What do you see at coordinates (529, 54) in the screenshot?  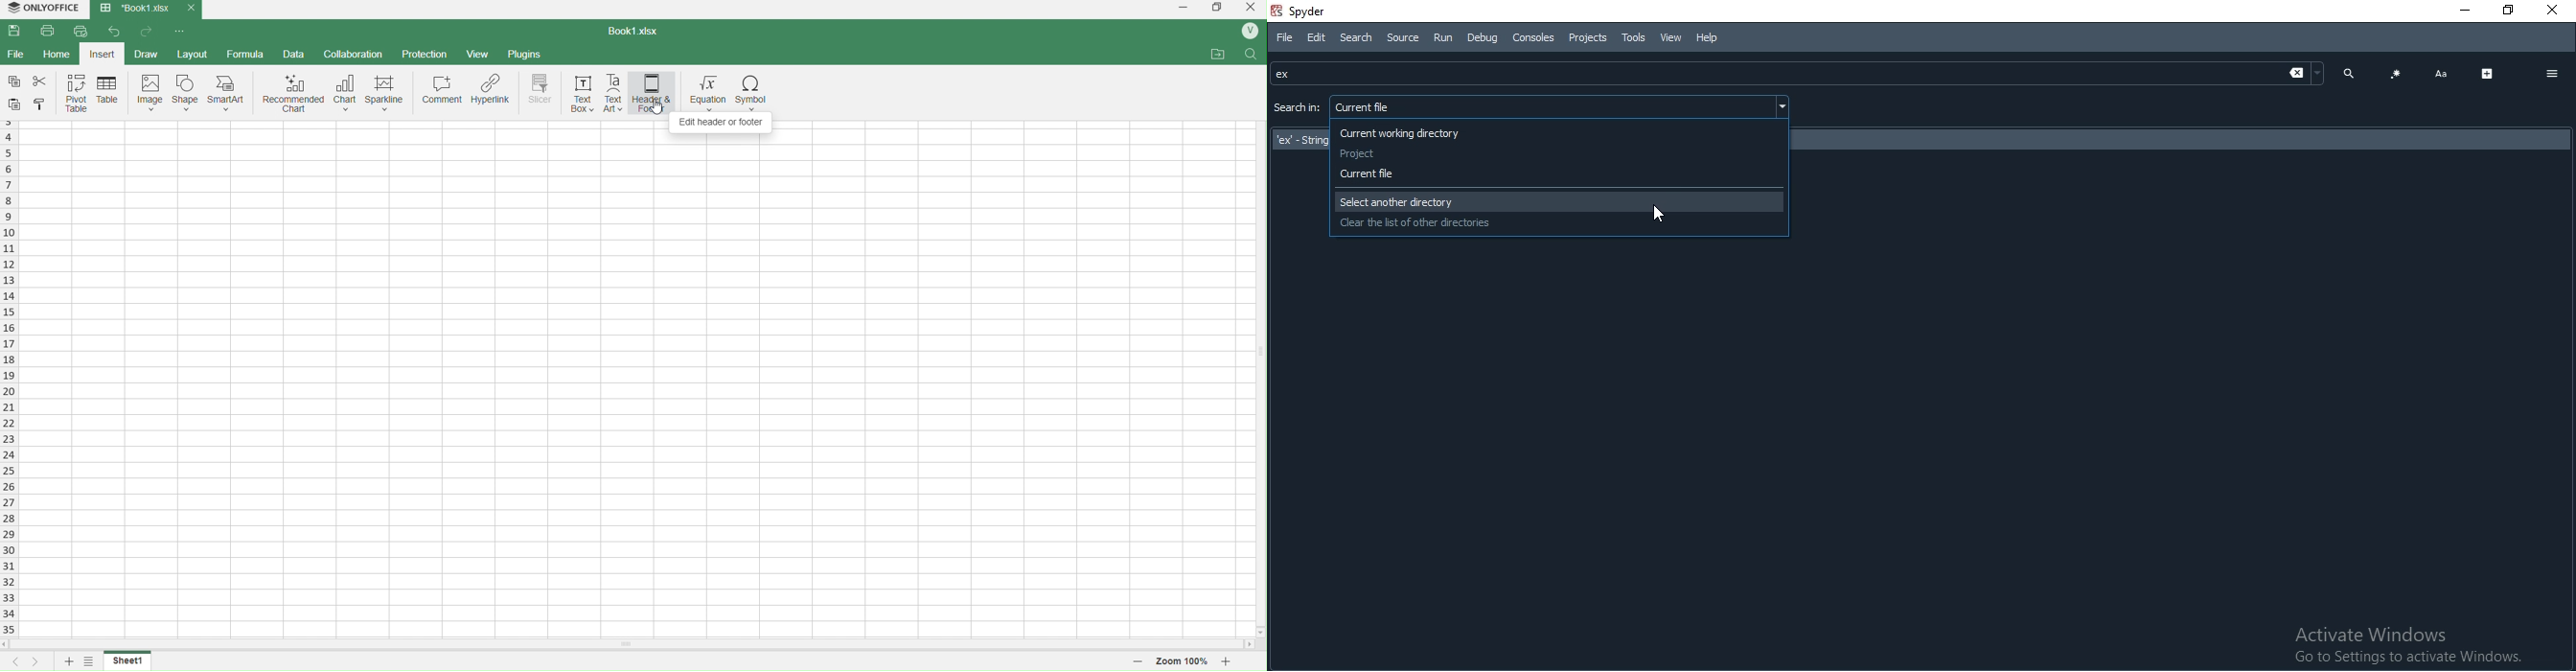 I see `plugins` at bounding box center [529, 54].